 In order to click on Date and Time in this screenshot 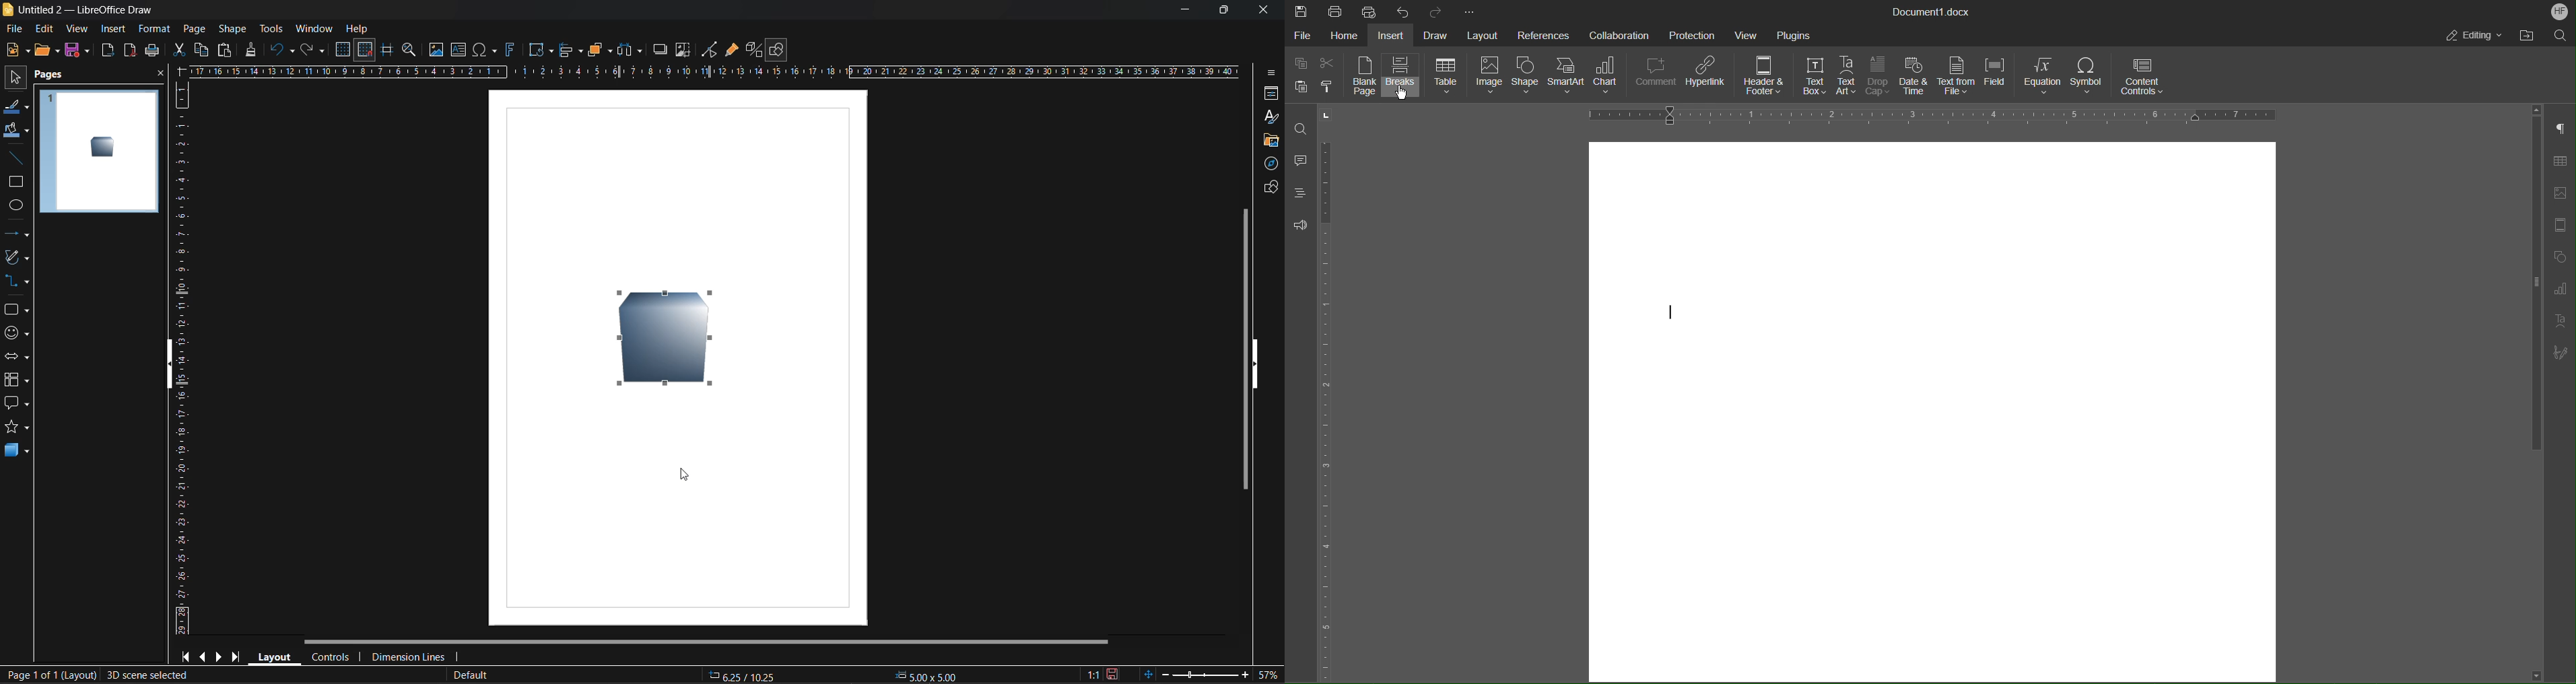, I will do `click(1915, 76)`.